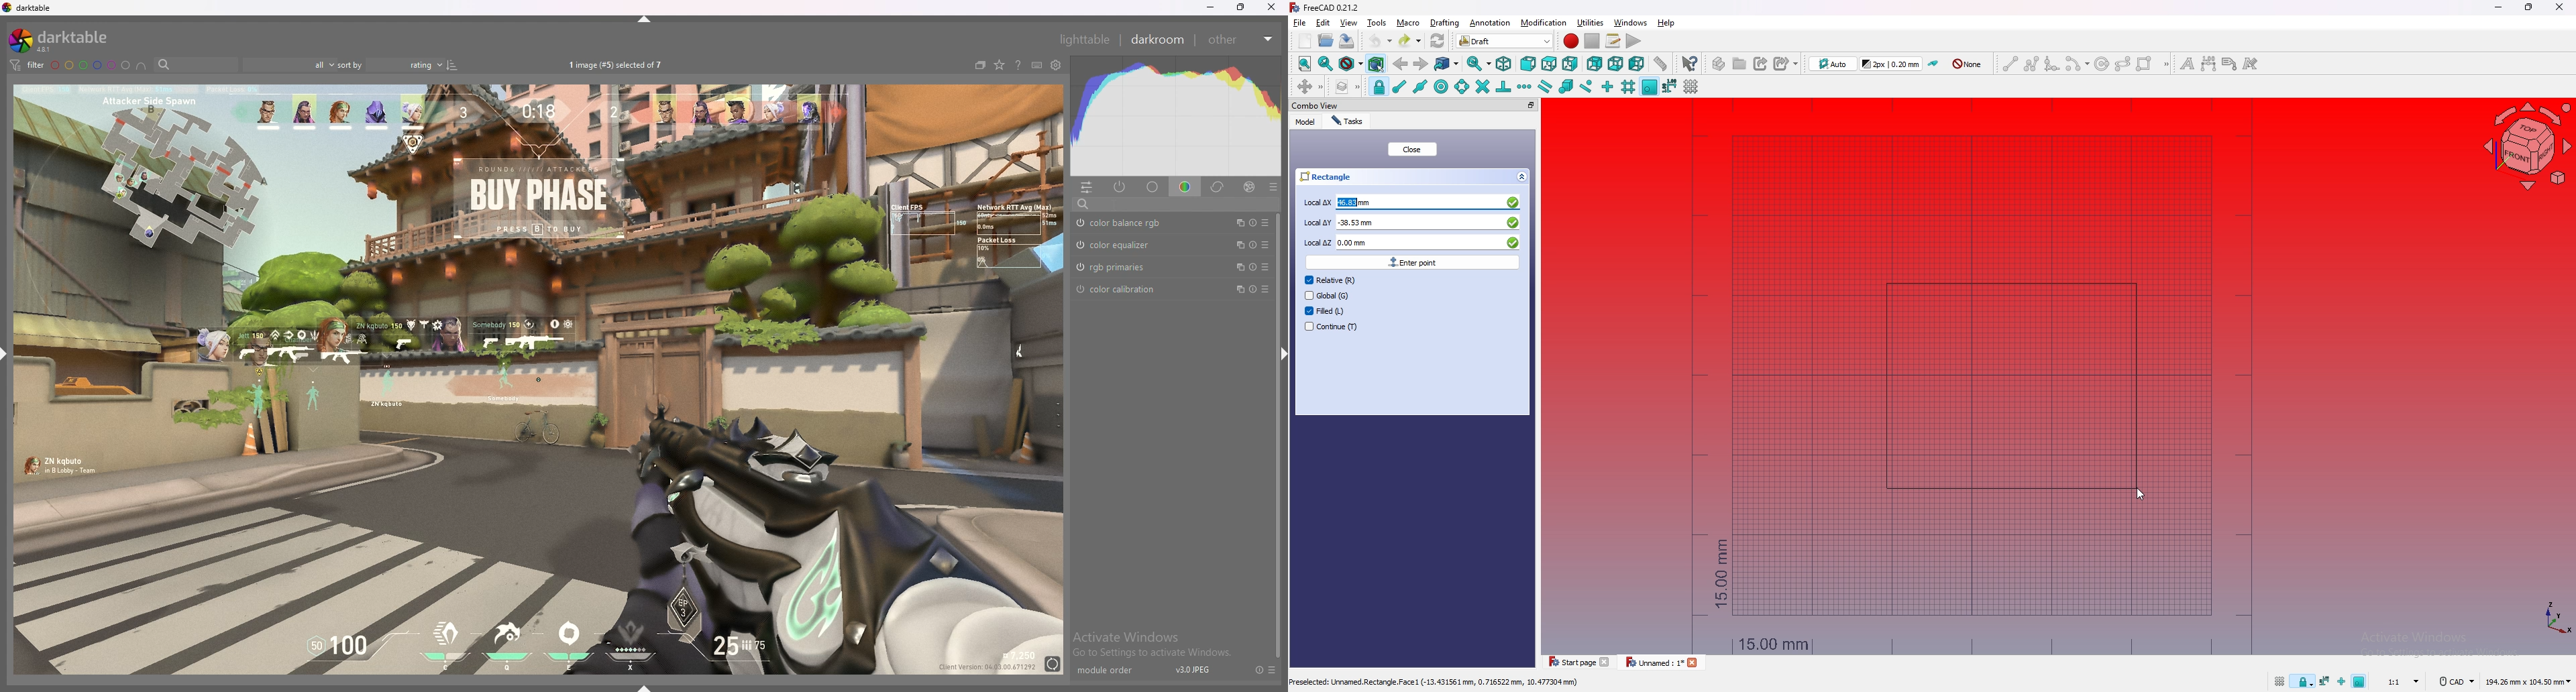 This screenshot has height=700, width=2576. What do you see at coordinates (1411, 40) in the screenshot?
I see `redo` at bounding box center [1411, 40].